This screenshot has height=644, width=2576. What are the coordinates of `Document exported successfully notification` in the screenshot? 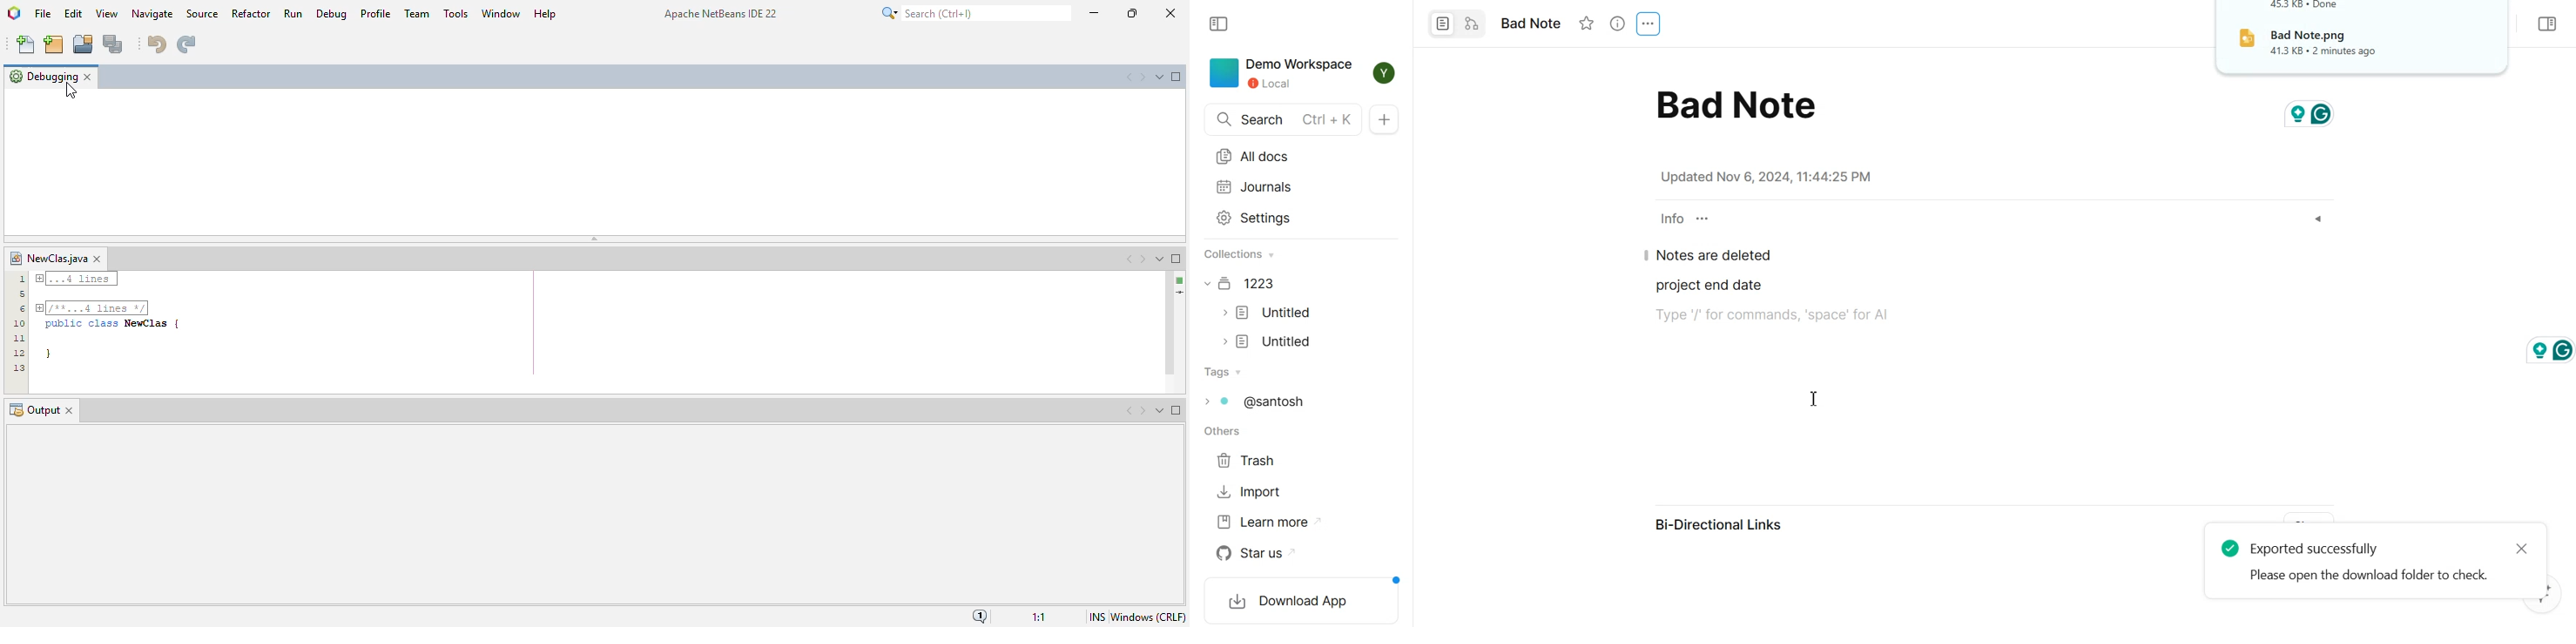 It's located at (2369, 563).